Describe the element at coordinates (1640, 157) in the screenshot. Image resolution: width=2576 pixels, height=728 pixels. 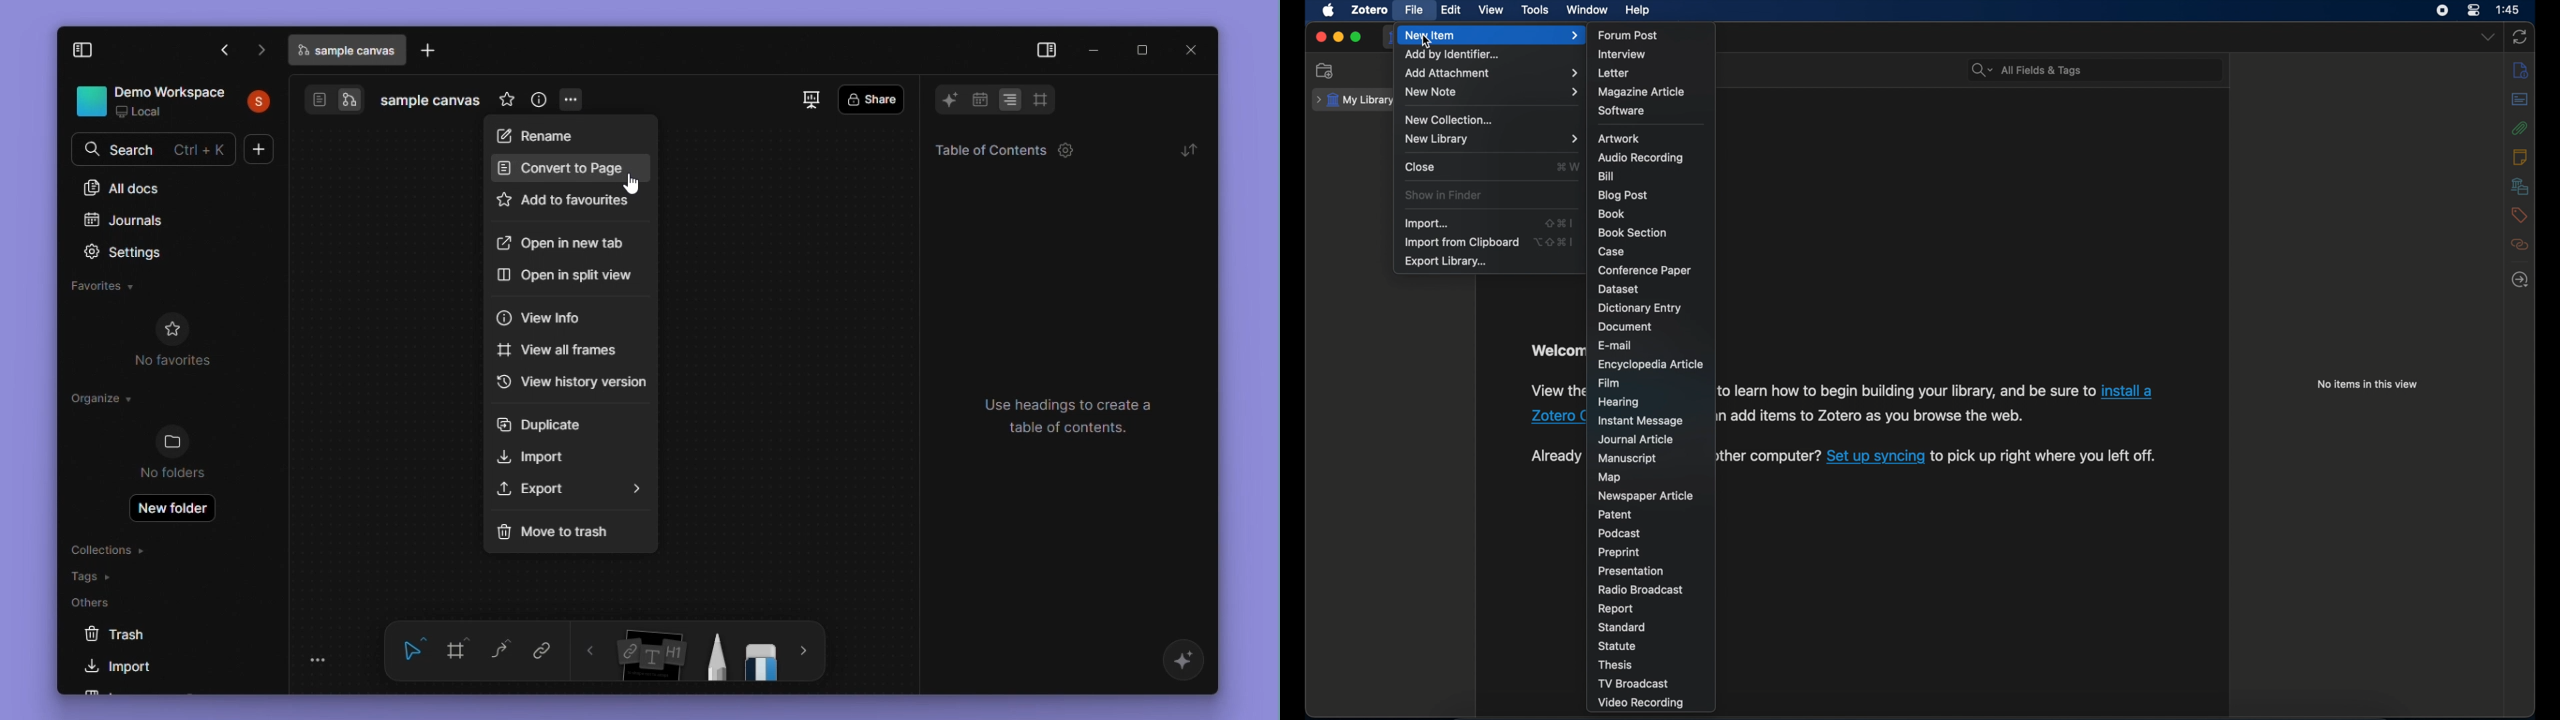
I see `audio recording` at that location.